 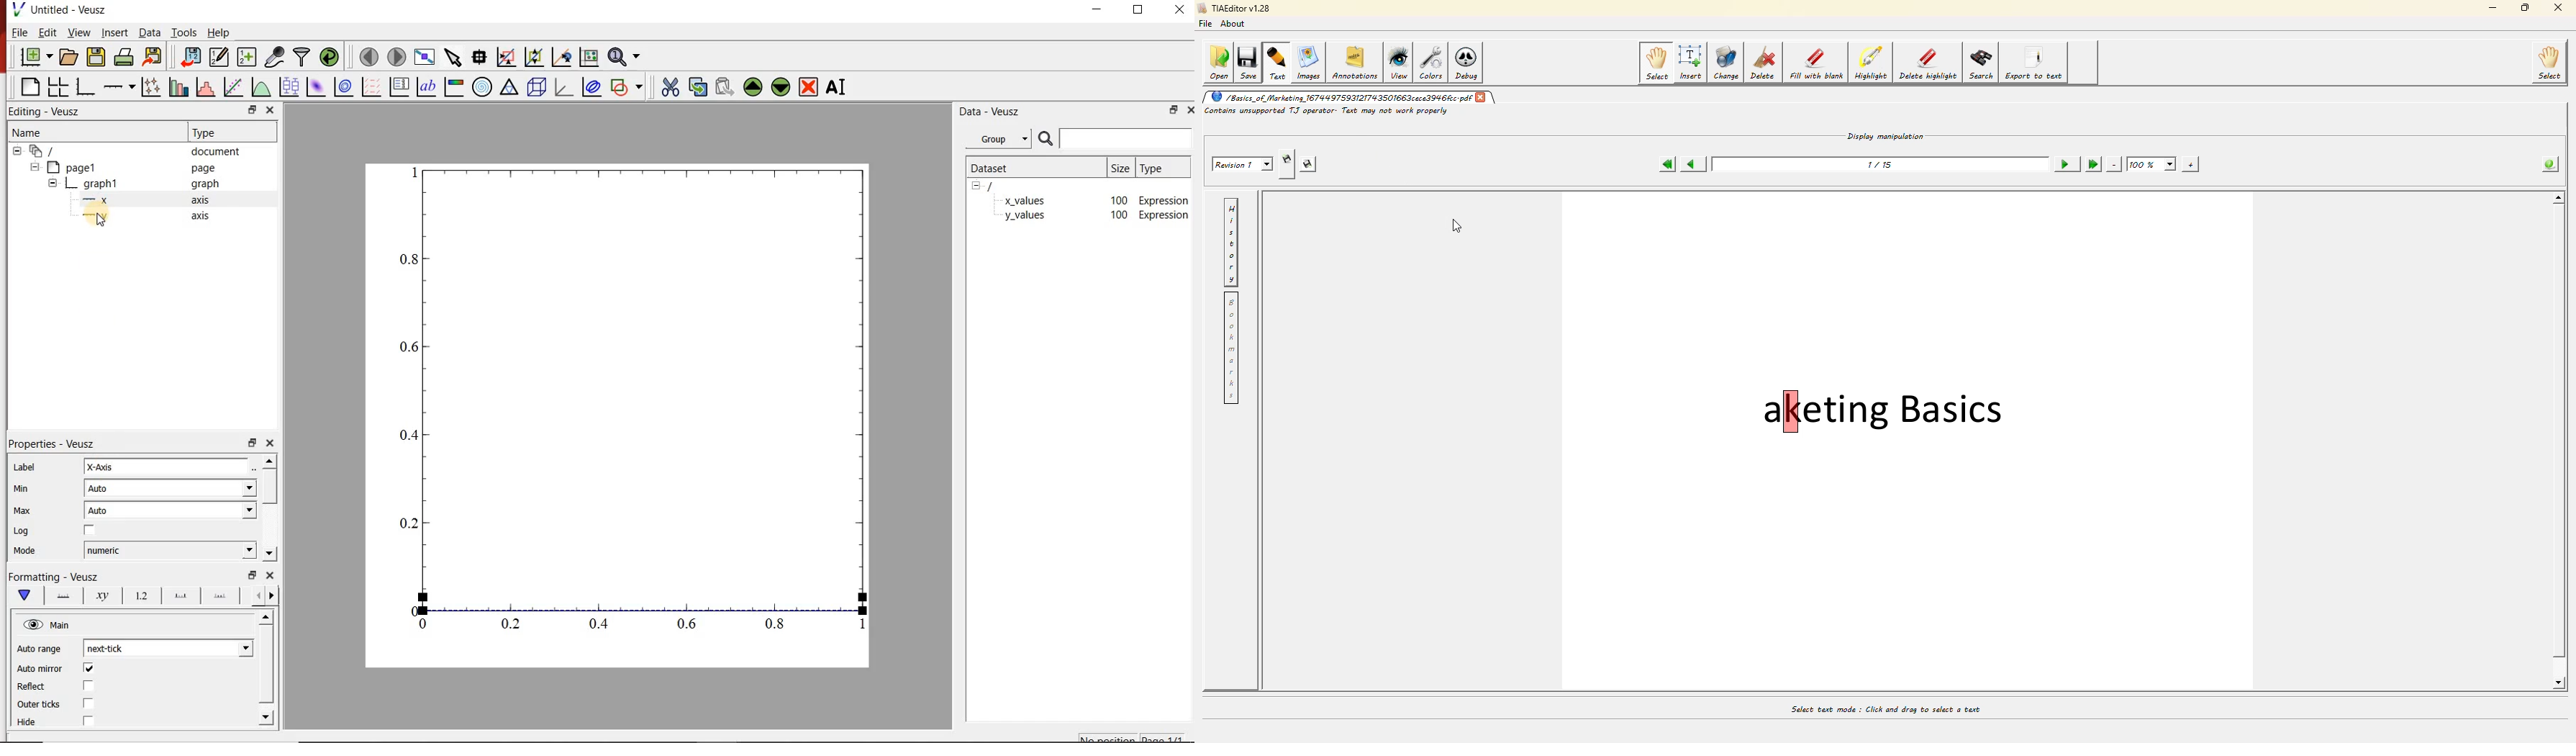 I want to click on import data into veusz, so click(x=191, y=57).